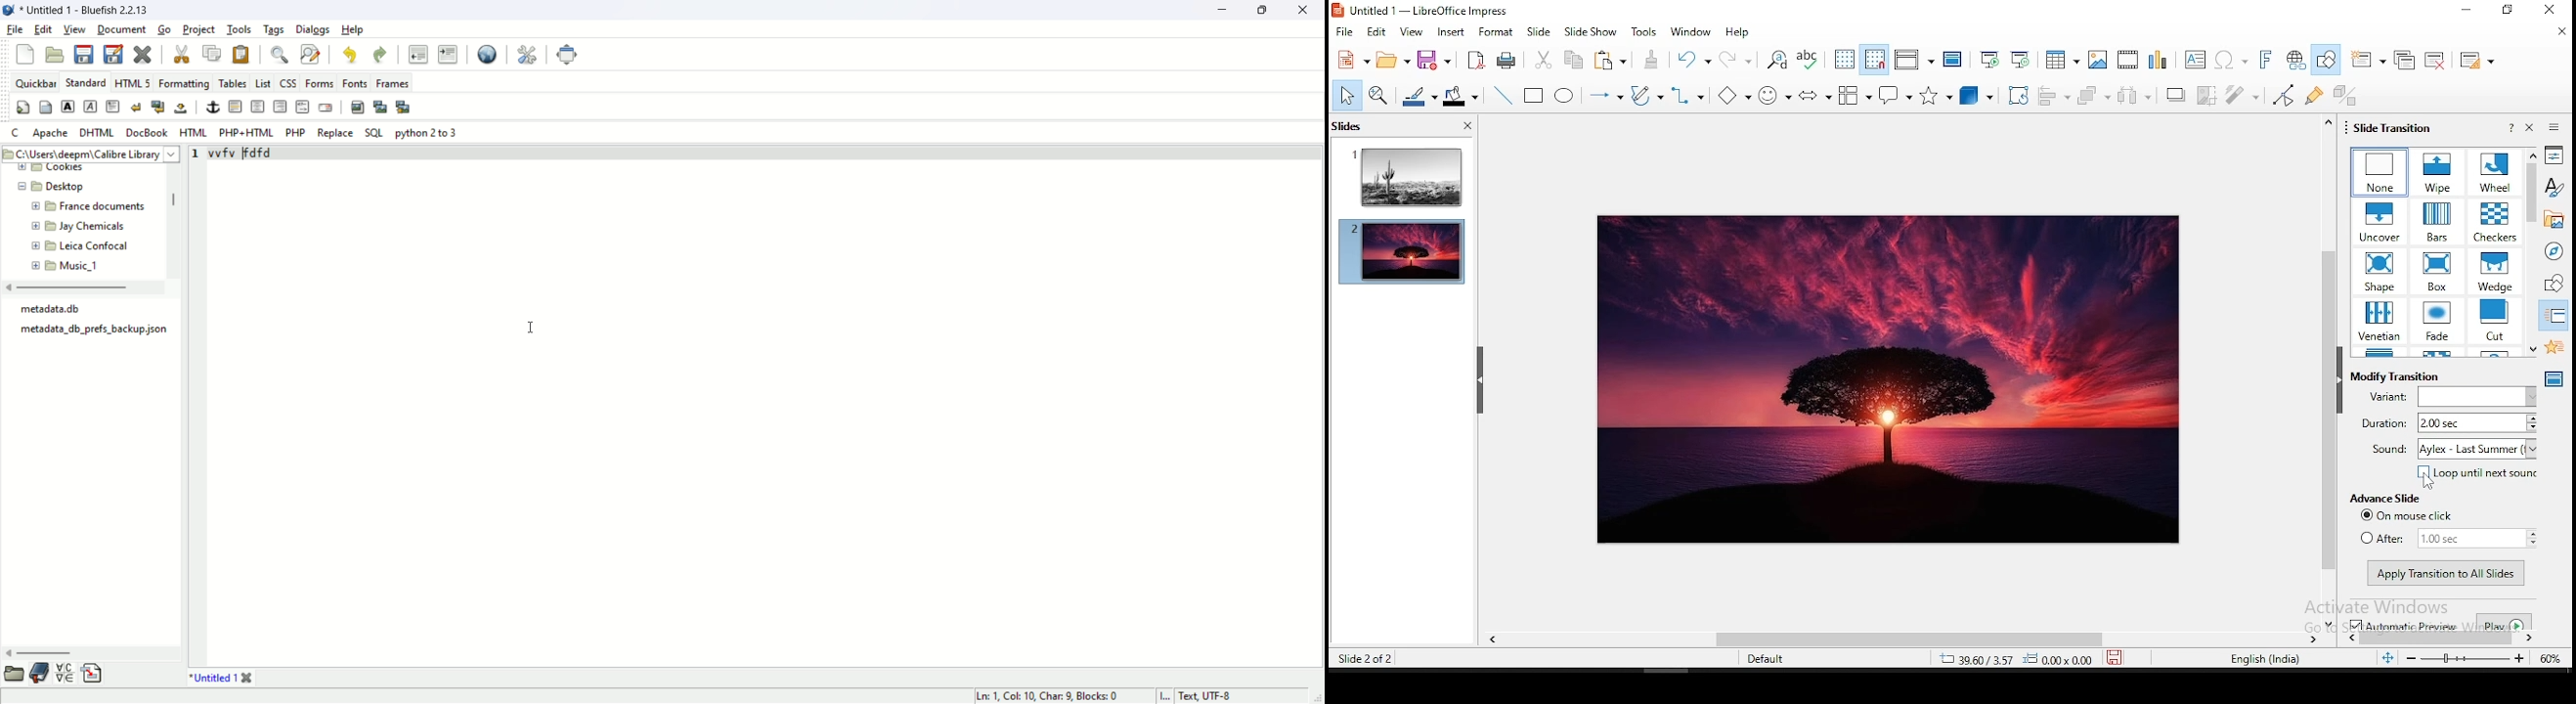 This screenshot has width=2576, height=728. I want to click on show grid, so click(1844, 62).